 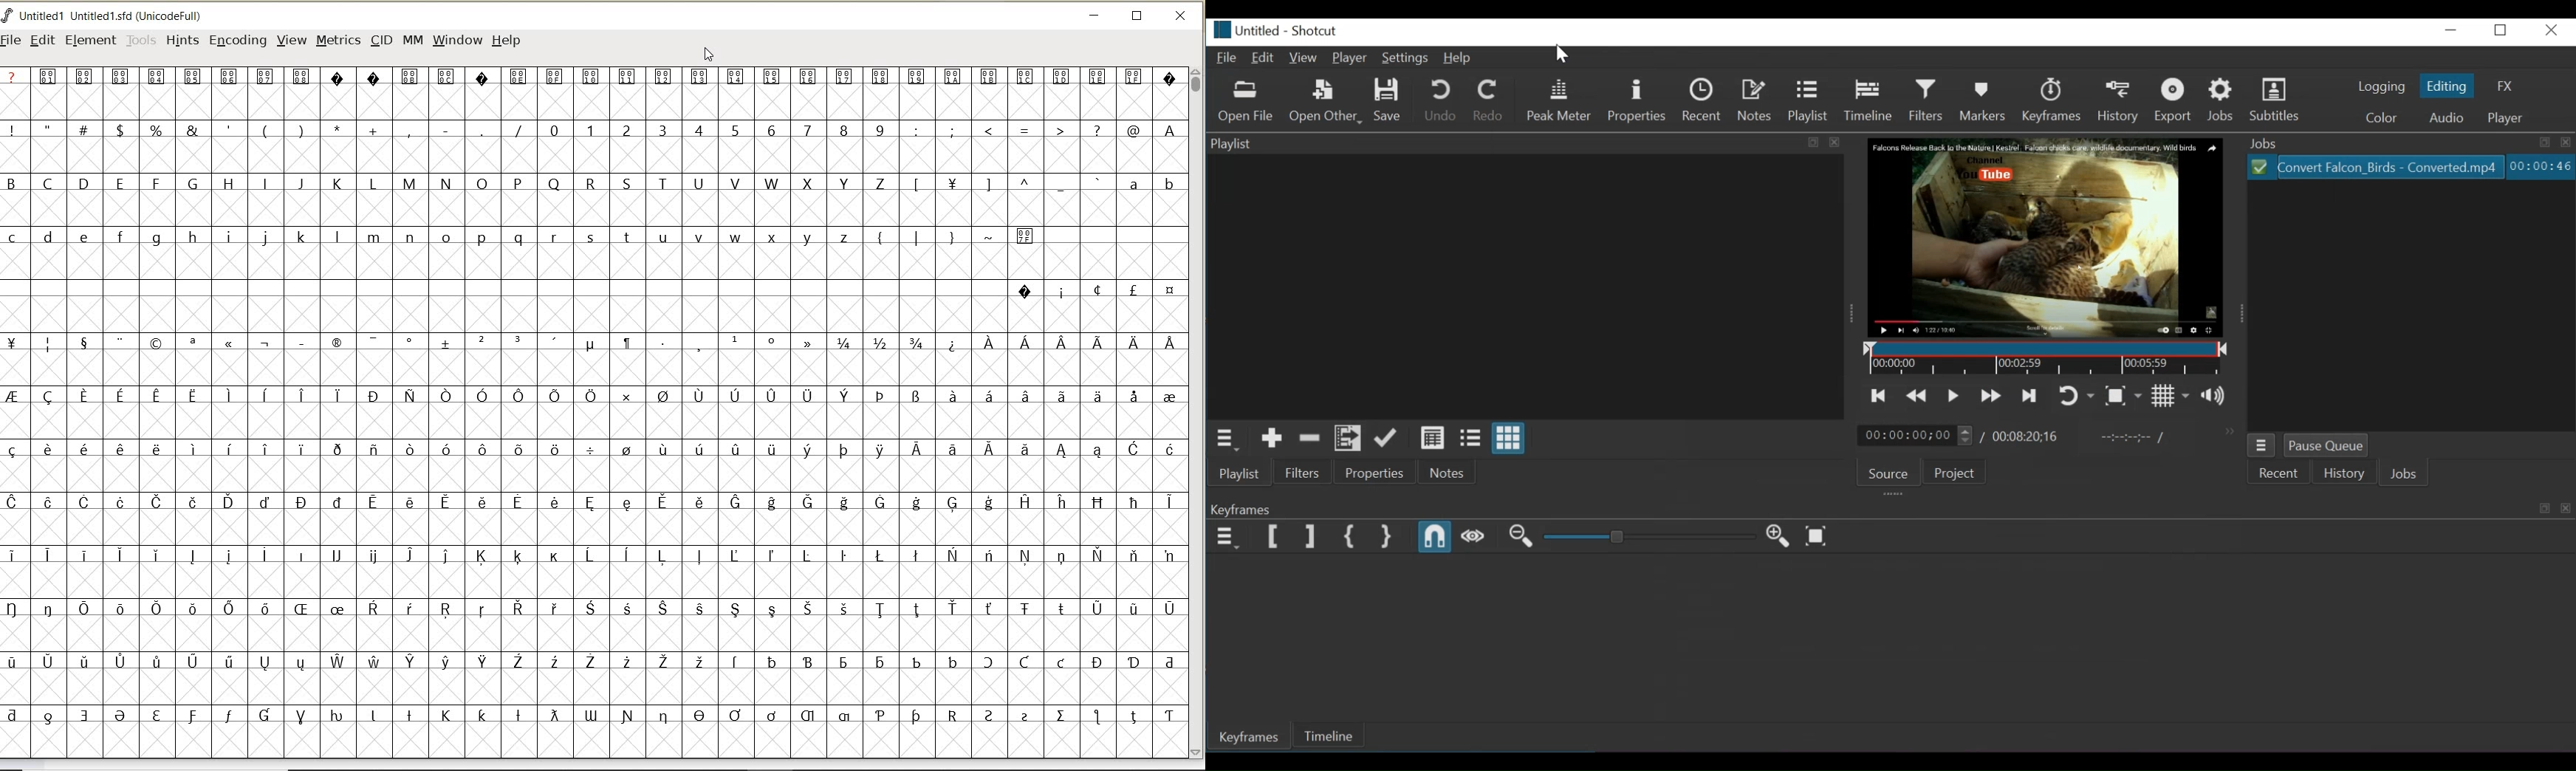 I want to click on Toggle grid display on the player, so click(x=2172, y=395).